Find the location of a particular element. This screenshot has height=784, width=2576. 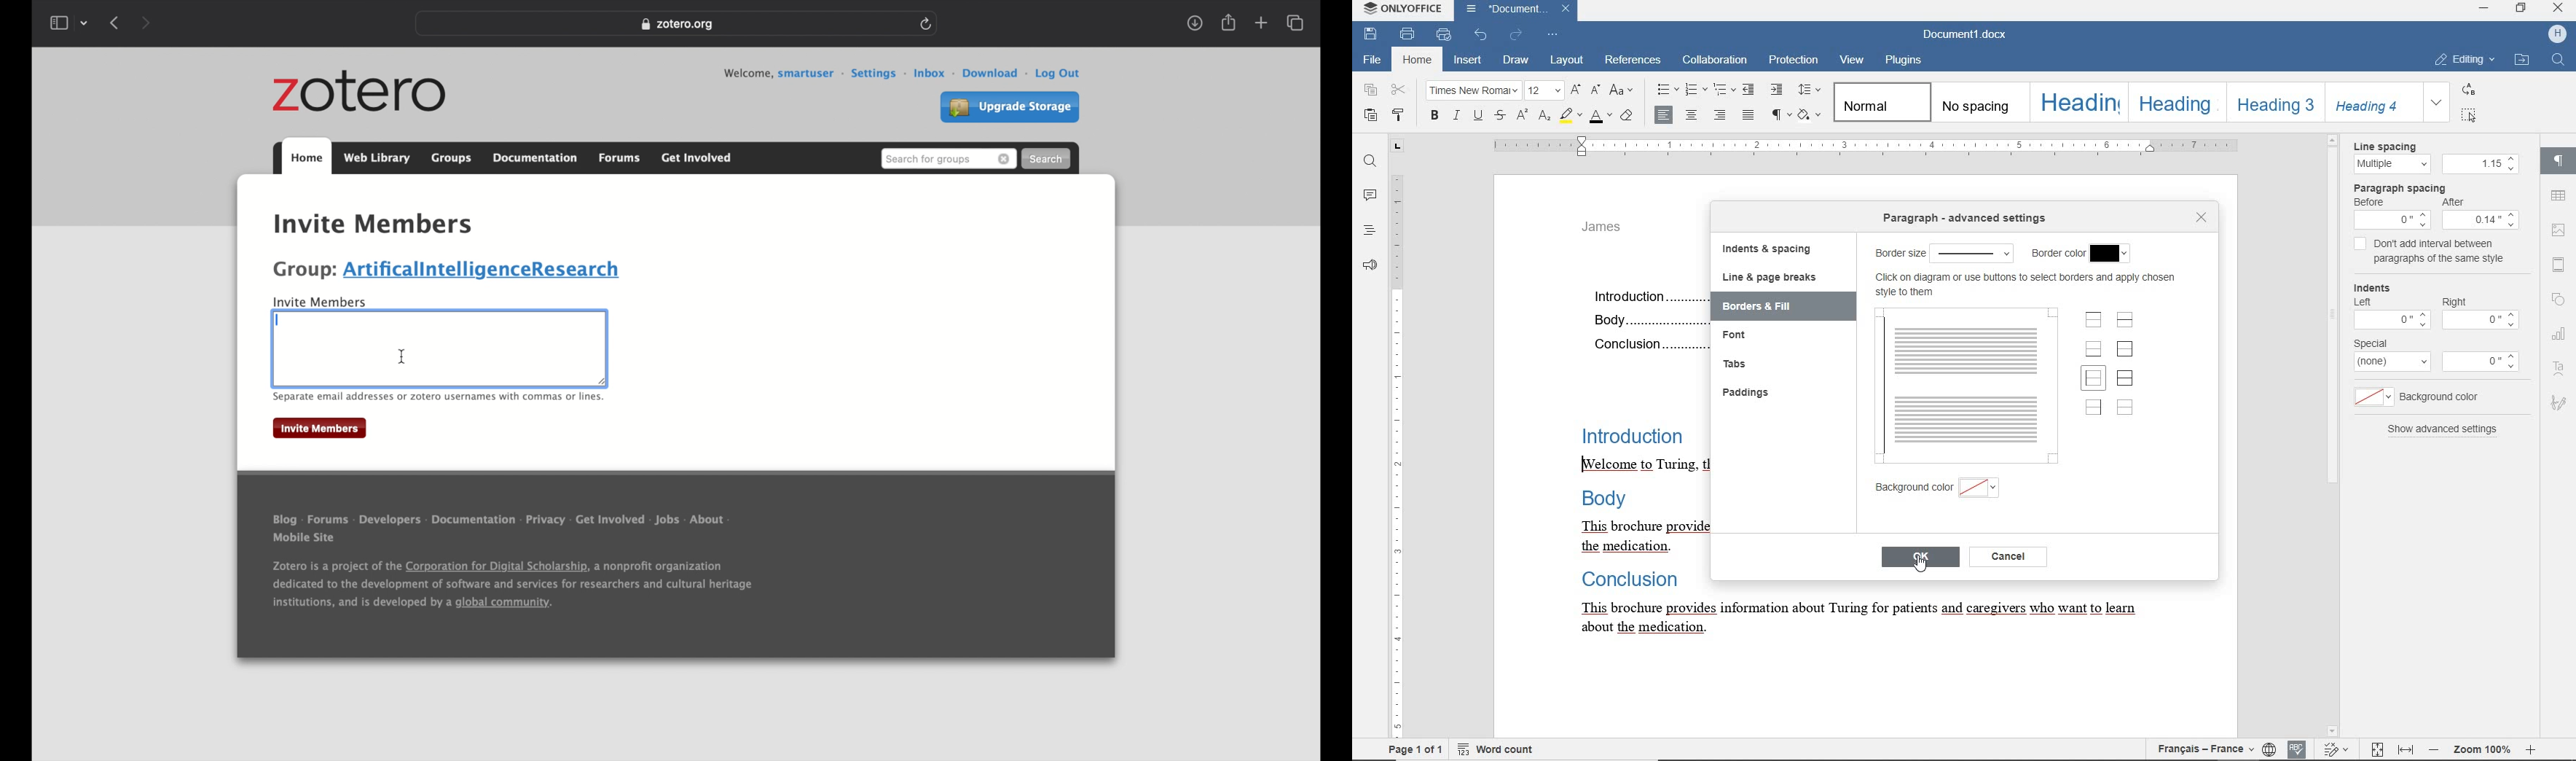

editing is located at coordinates (2465, 60).